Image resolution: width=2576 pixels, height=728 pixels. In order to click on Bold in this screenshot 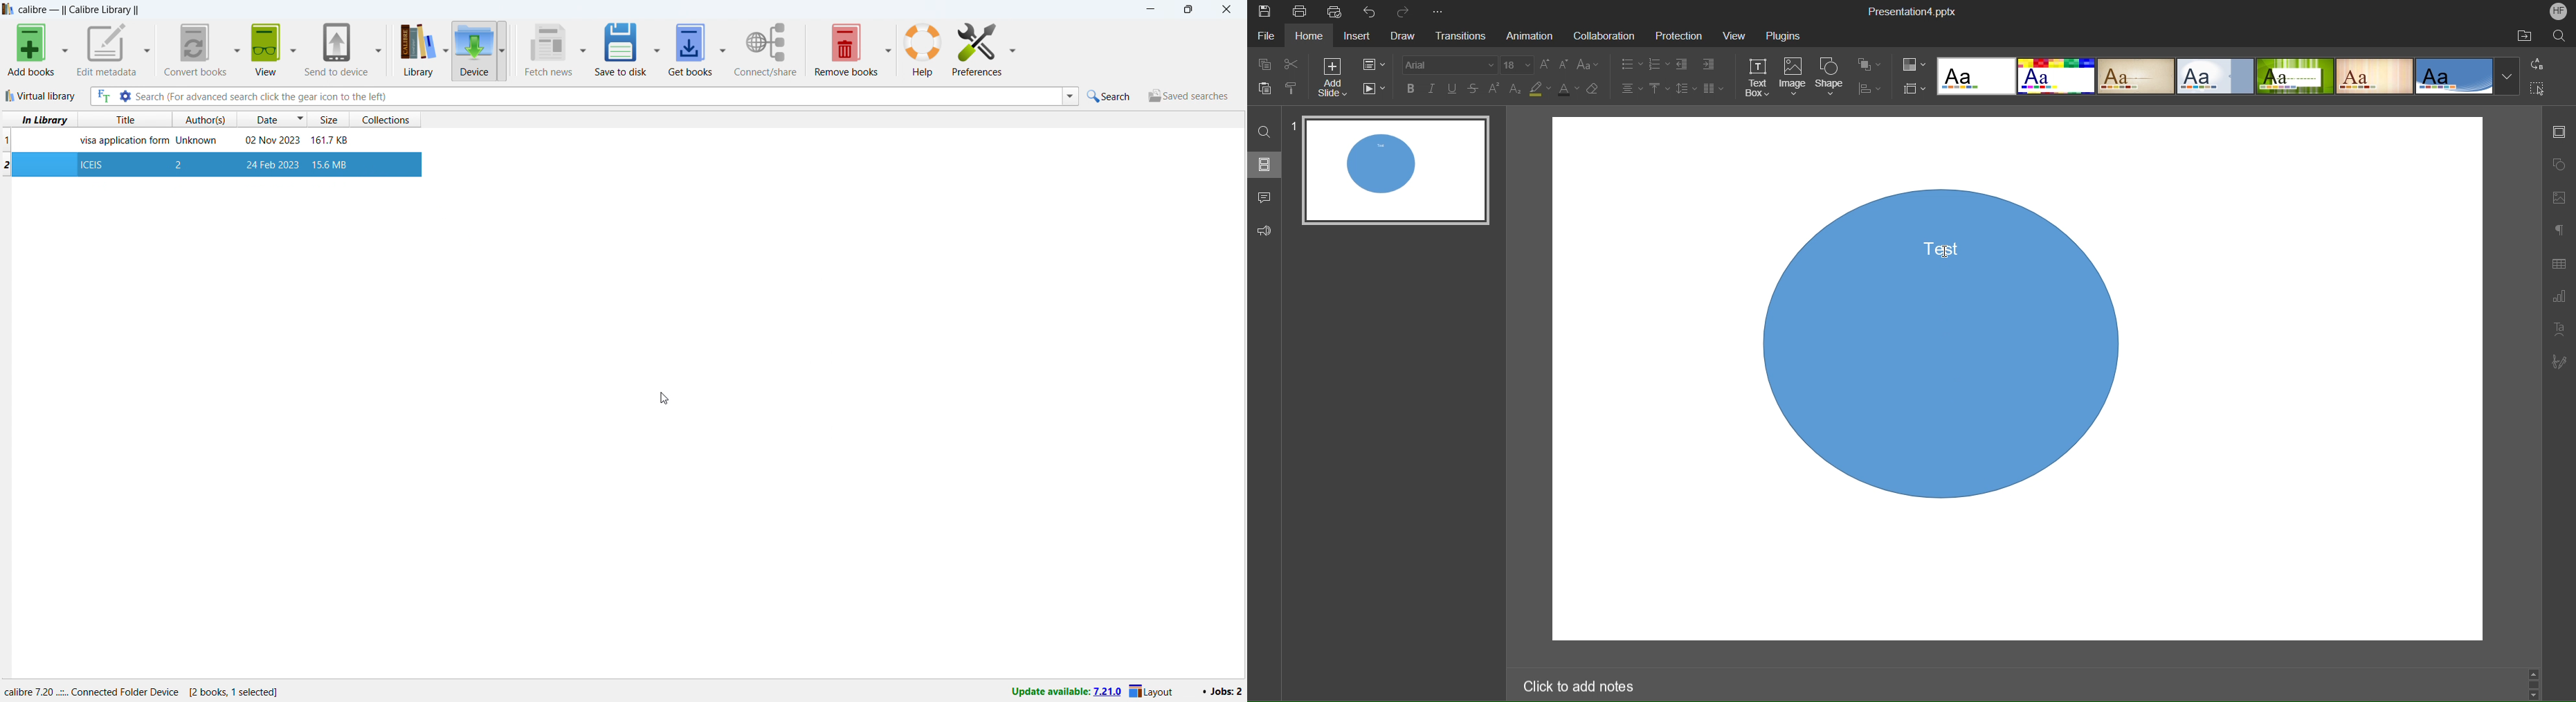, I will do `click(1411, 91)`.